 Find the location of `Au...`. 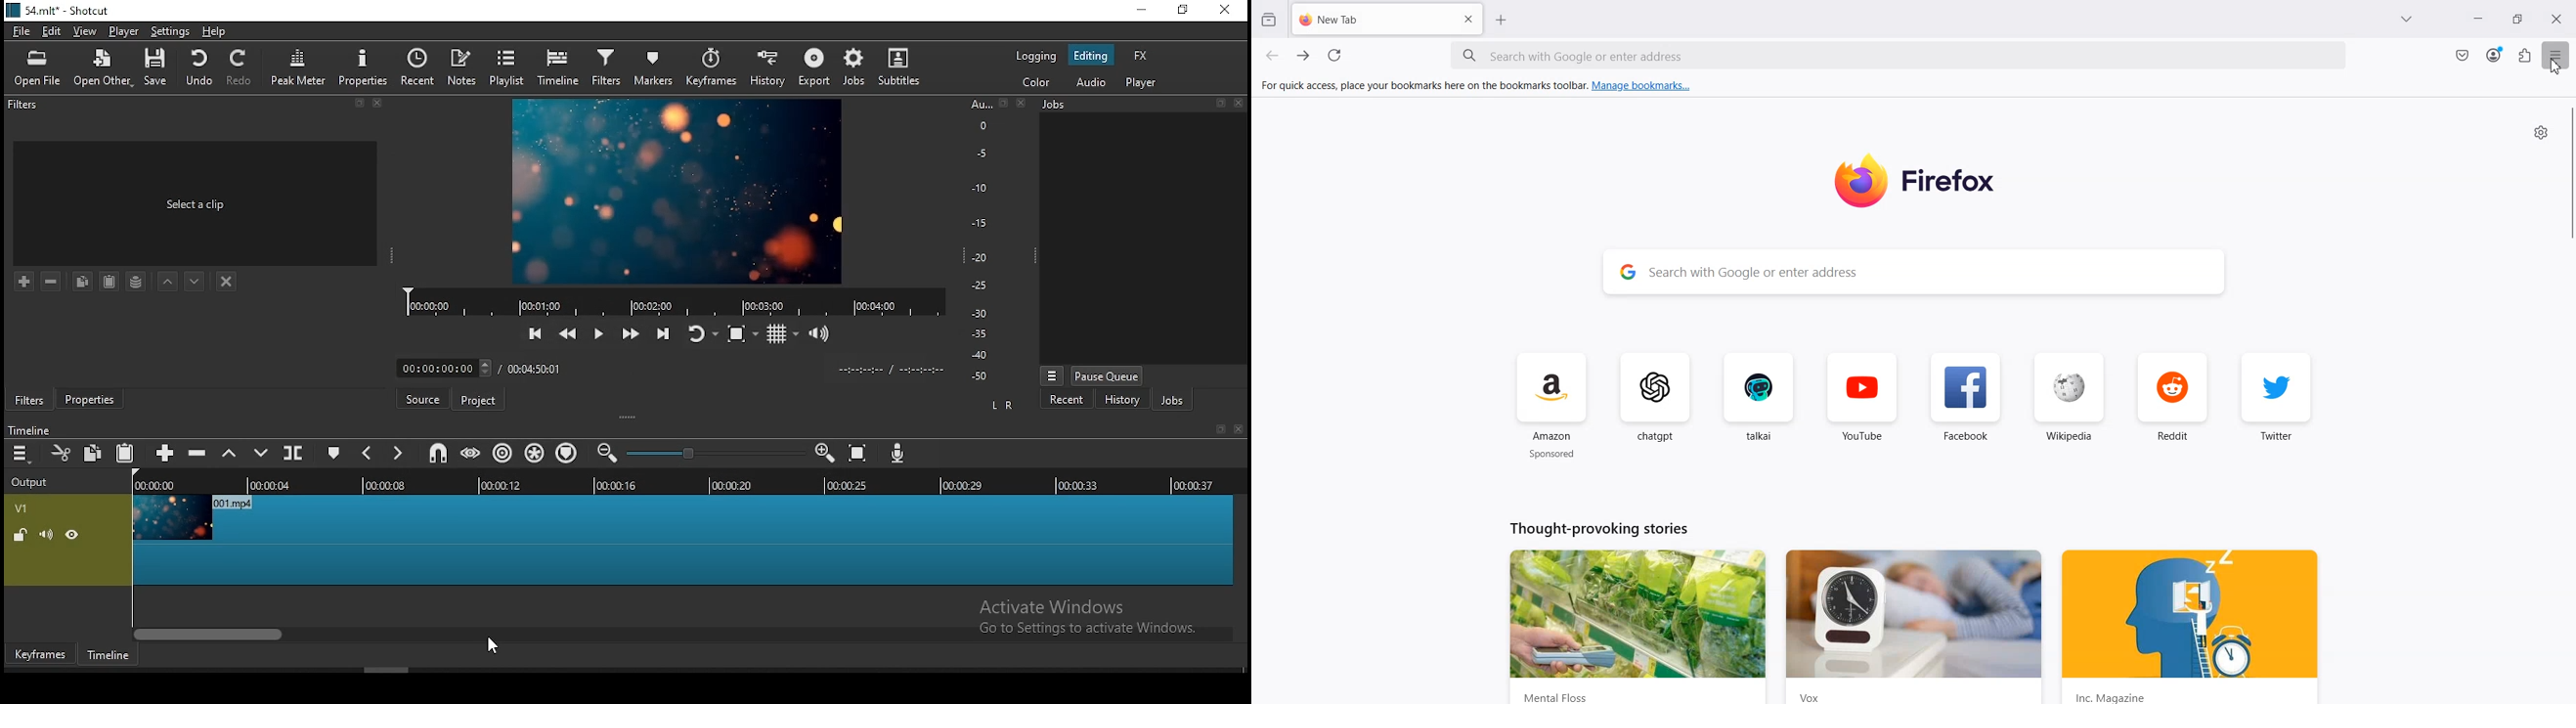

Au... is located at coordinates (978, 104).